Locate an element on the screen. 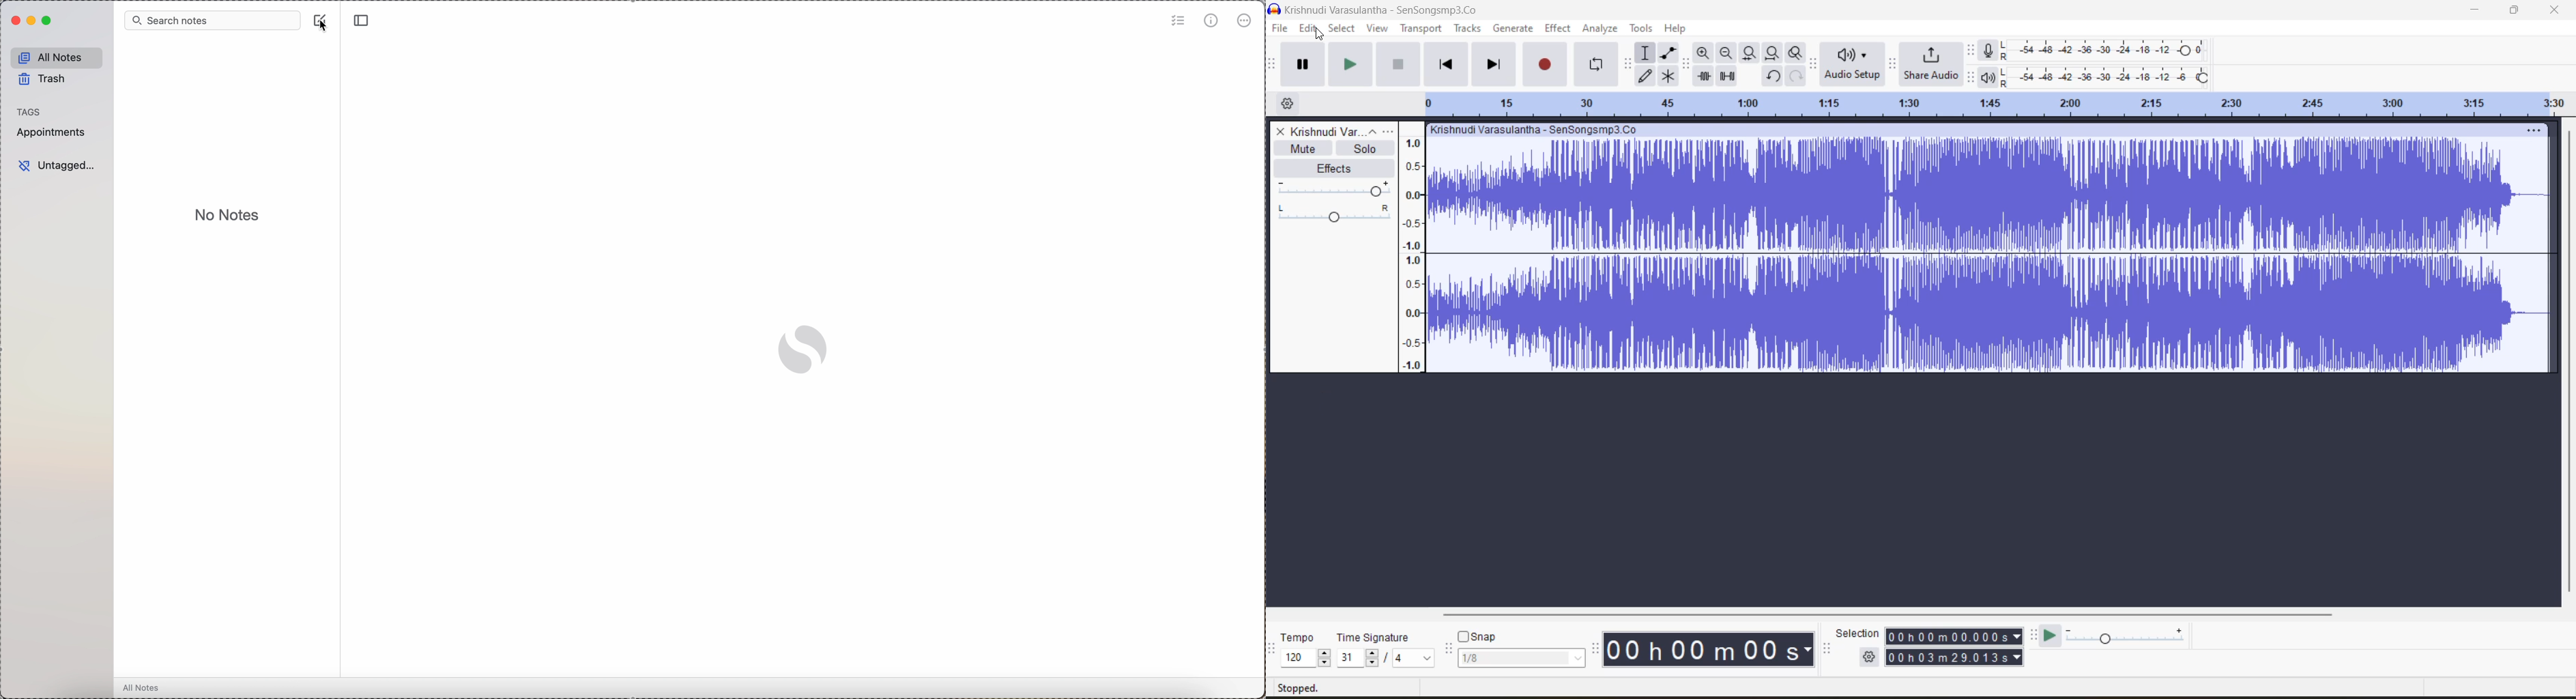 This screenshot has width=2576, height=700. time  is located at coordinates (1712, 649).